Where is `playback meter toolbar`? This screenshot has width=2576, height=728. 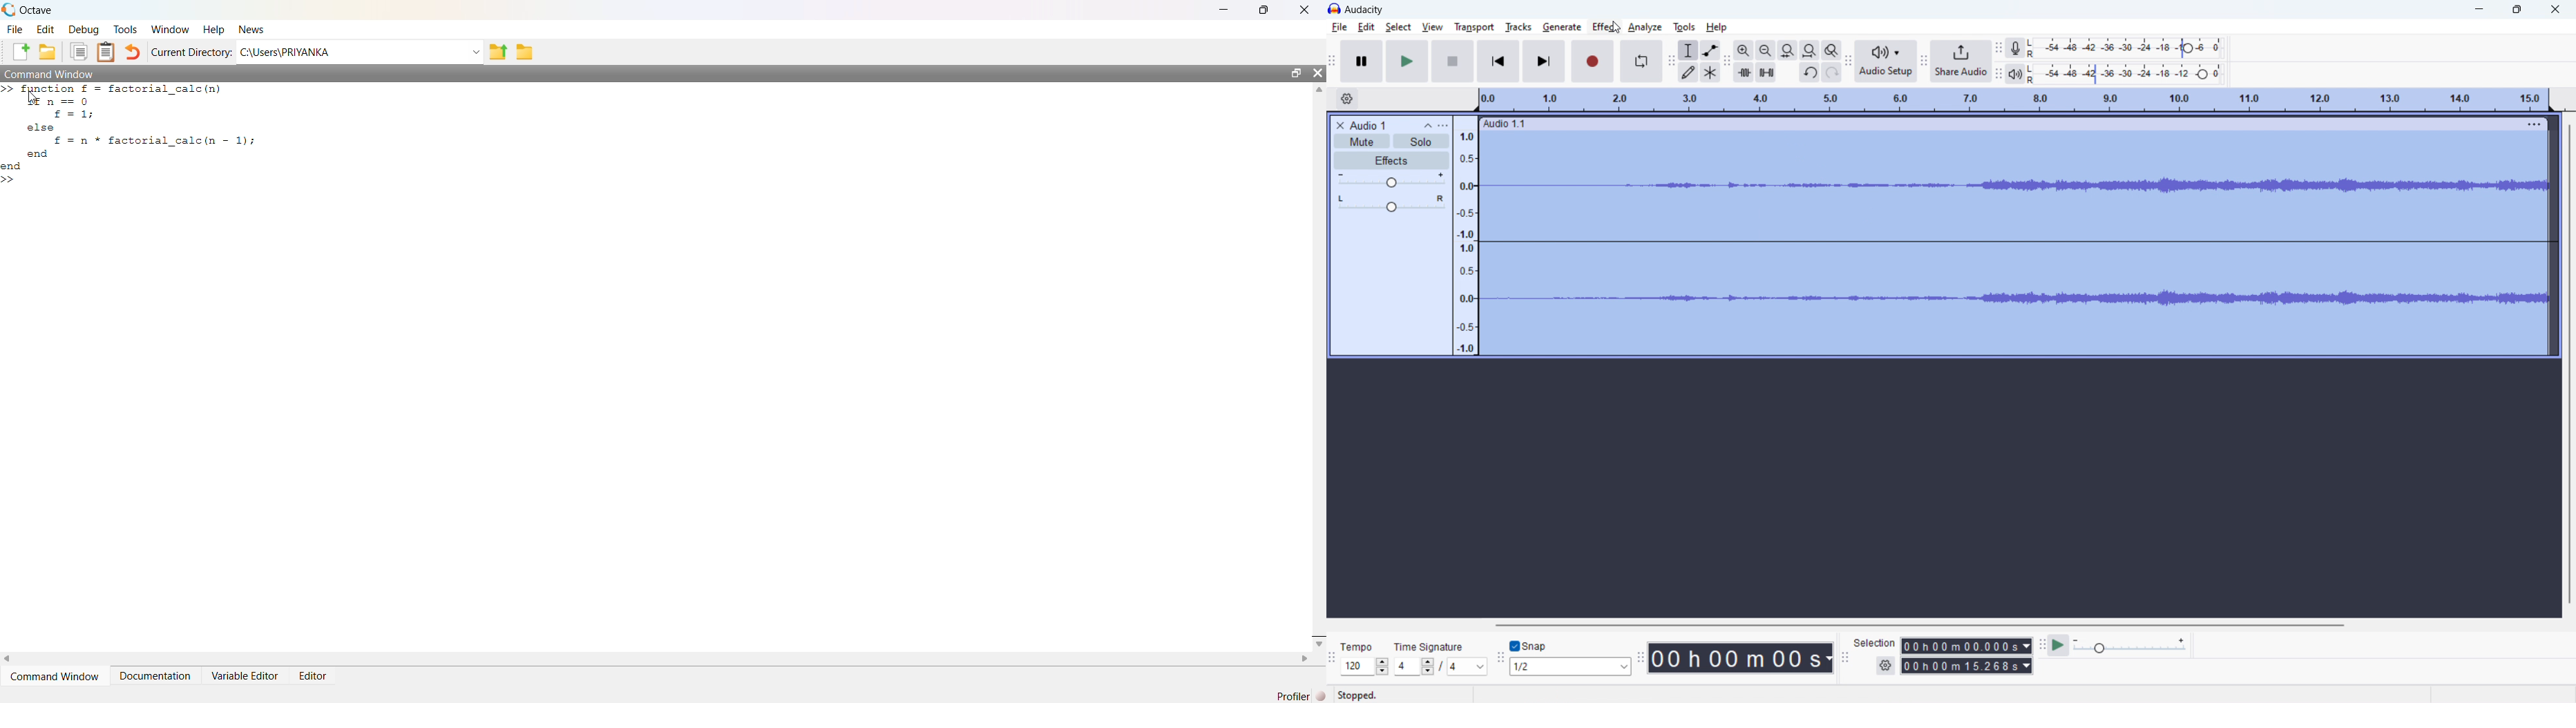 playback meter toolbar is located at coordinates (1999, 73).